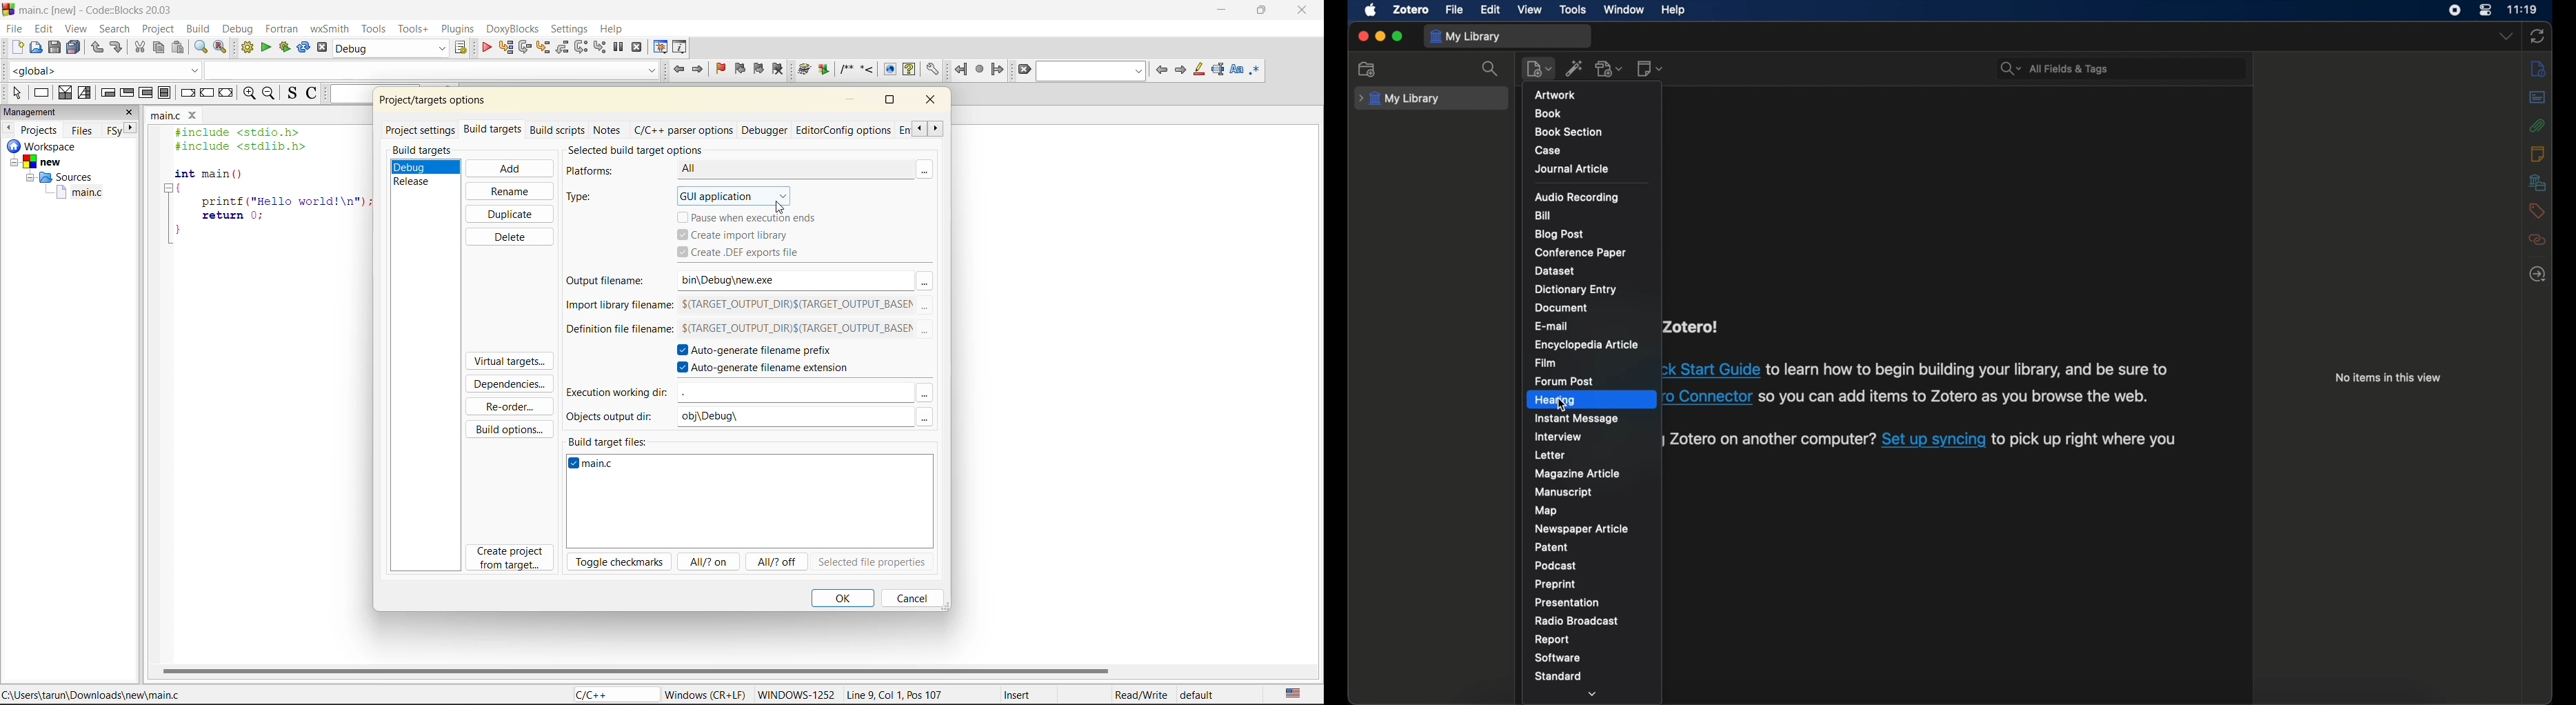 This screenshot has width=2576, height=728. I want to click on build, so click(248, 48).